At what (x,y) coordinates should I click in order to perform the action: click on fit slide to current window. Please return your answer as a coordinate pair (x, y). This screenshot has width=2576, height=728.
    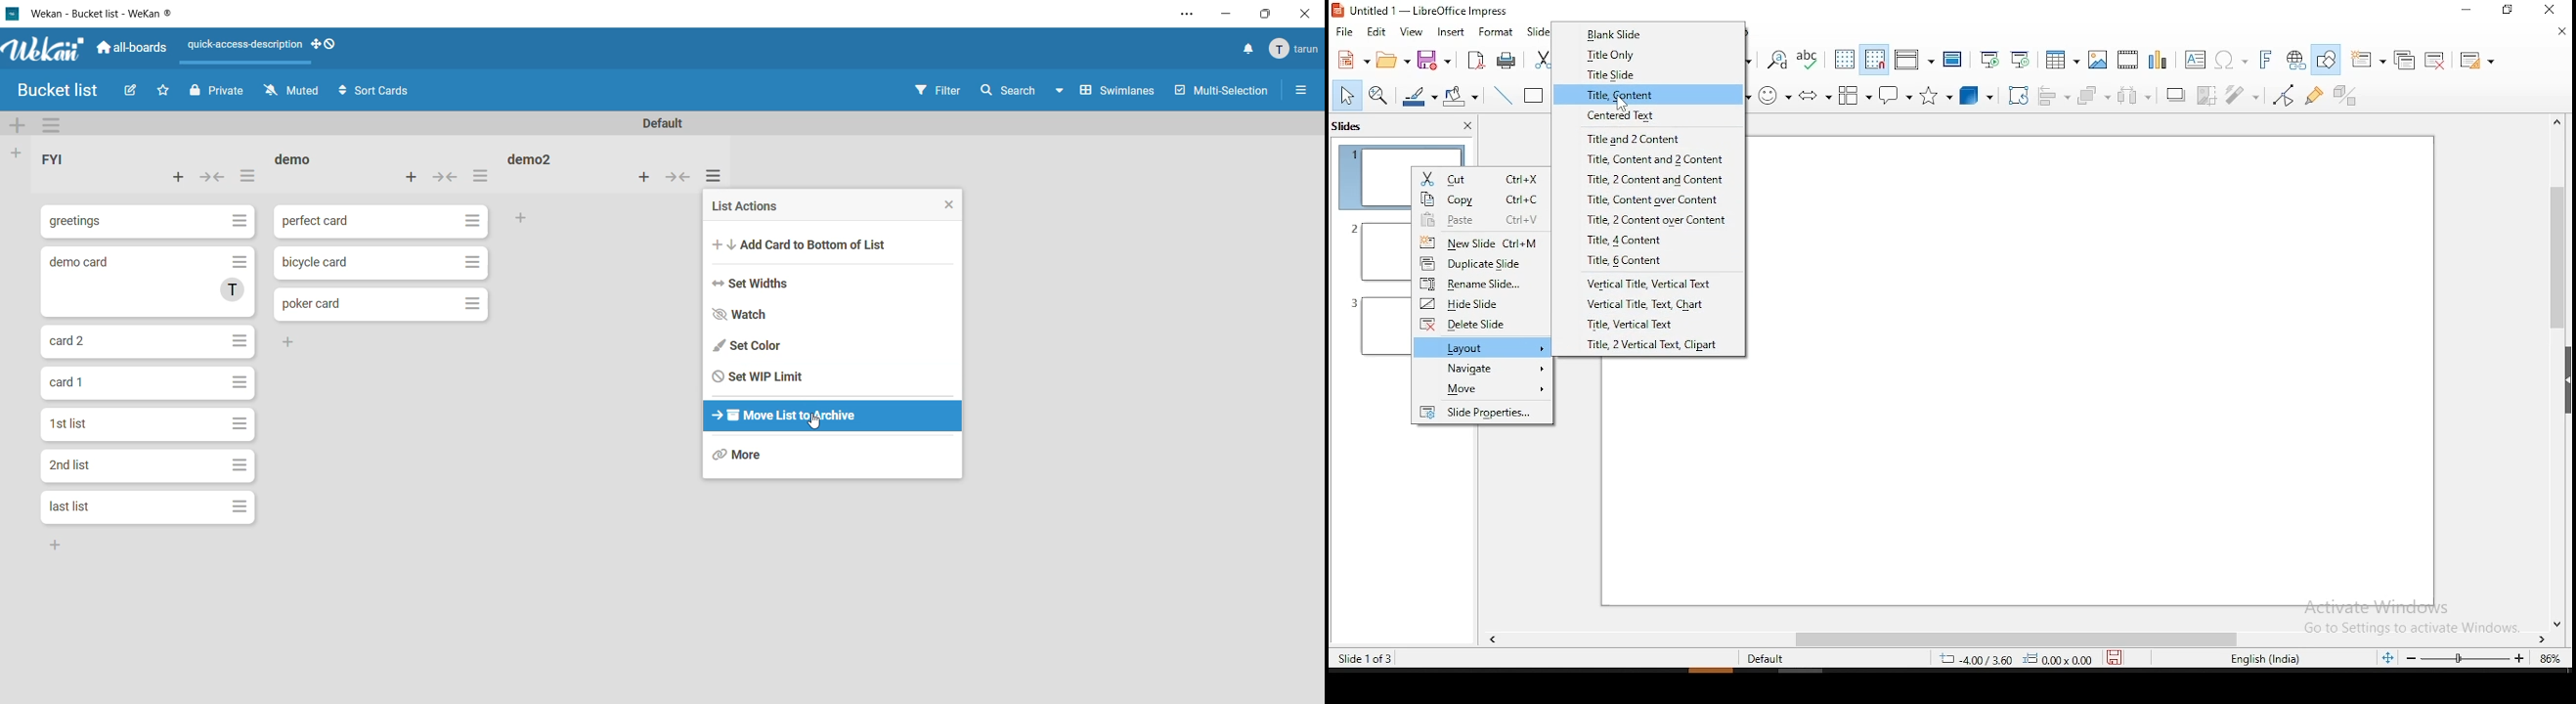
    Looking at the image, I should click on (2388, 659).